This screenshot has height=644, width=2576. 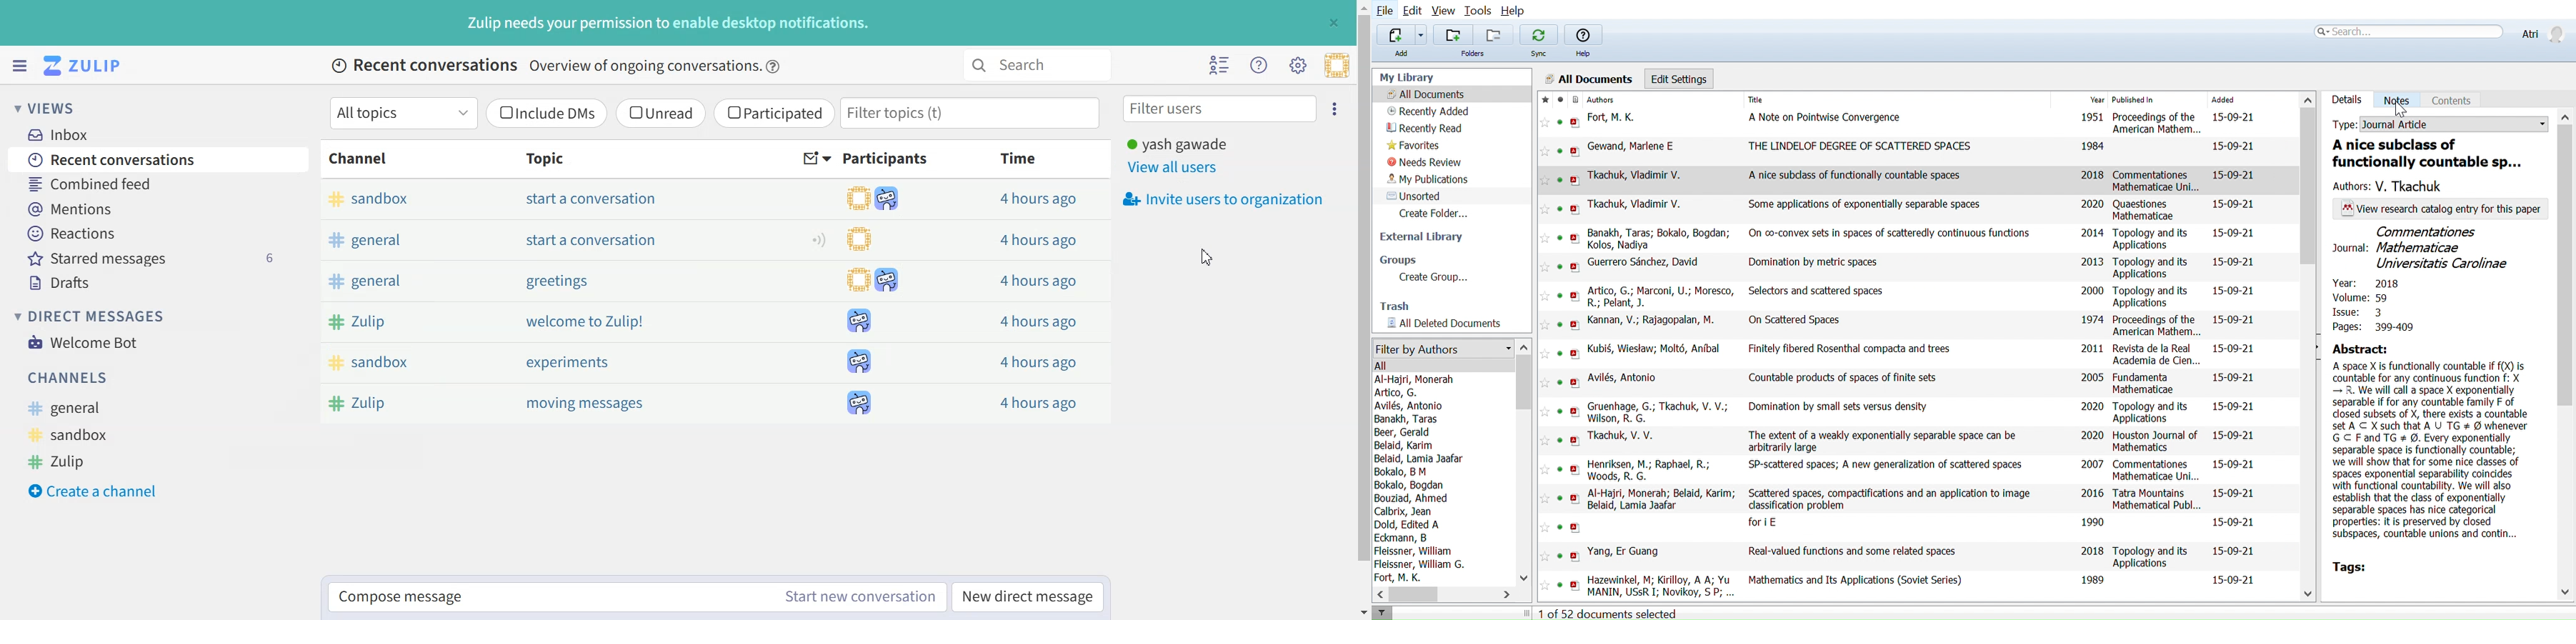 I want to click on 2020, so click(x=2092, y=407).